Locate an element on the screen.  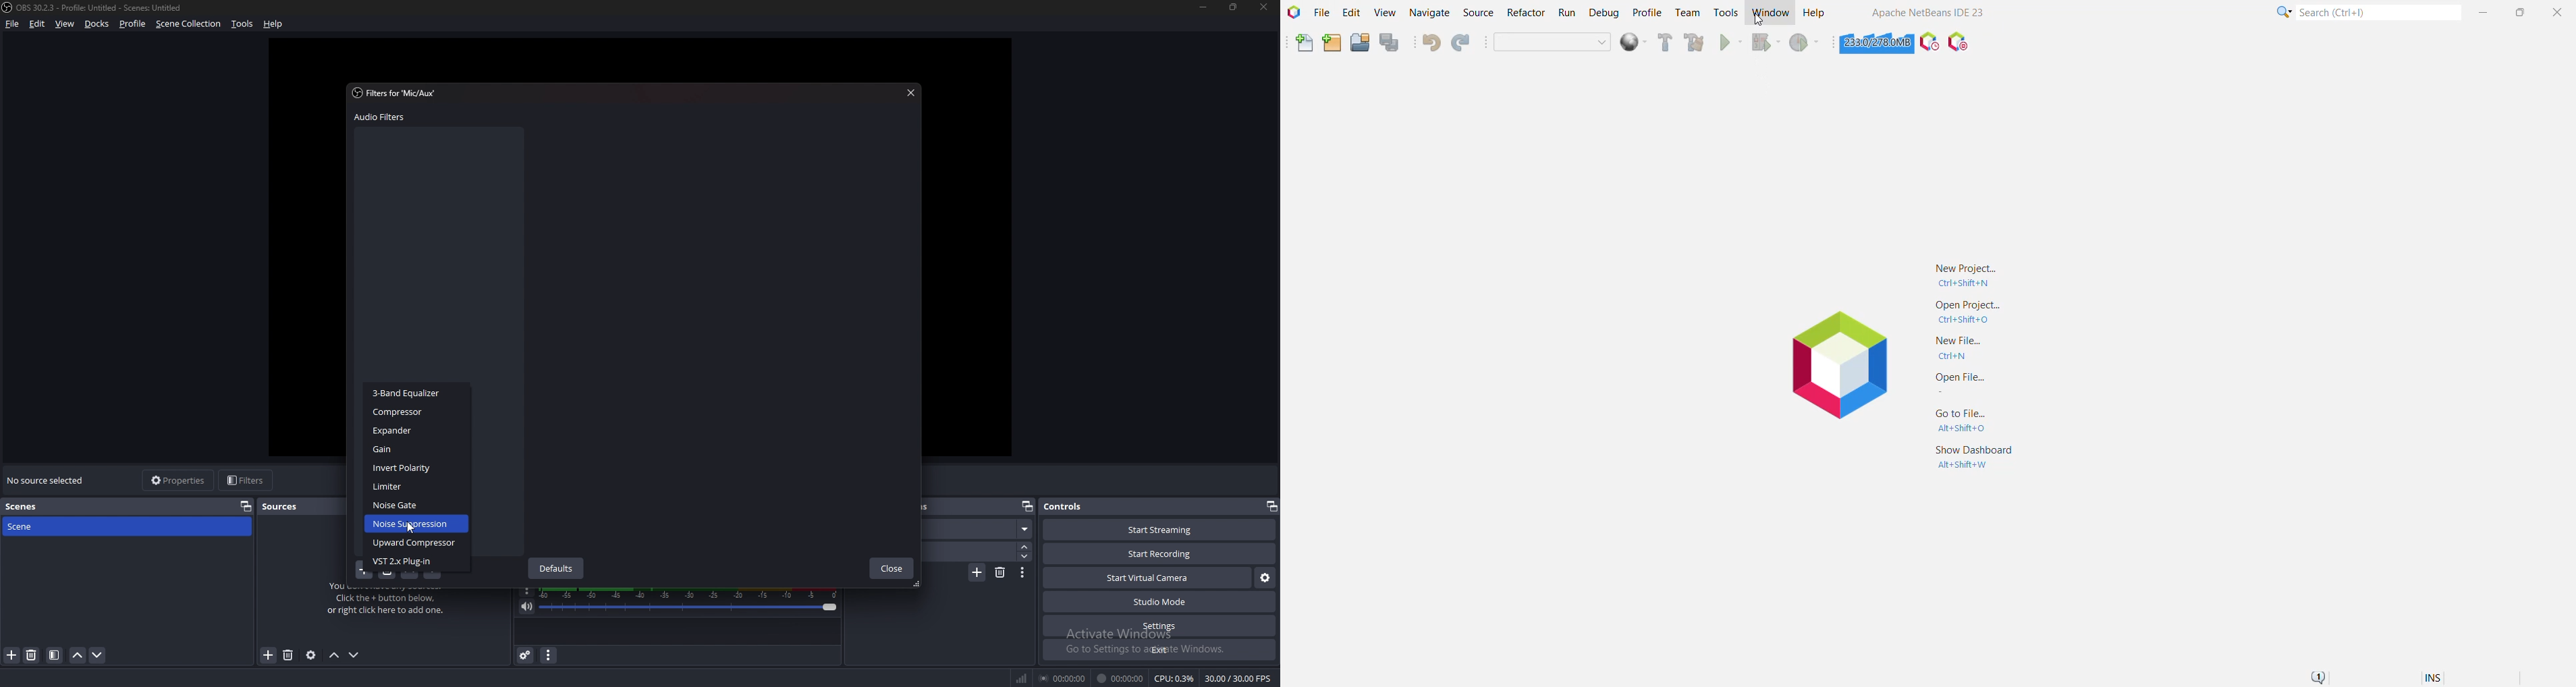
view is located at coordinates (65, 24).